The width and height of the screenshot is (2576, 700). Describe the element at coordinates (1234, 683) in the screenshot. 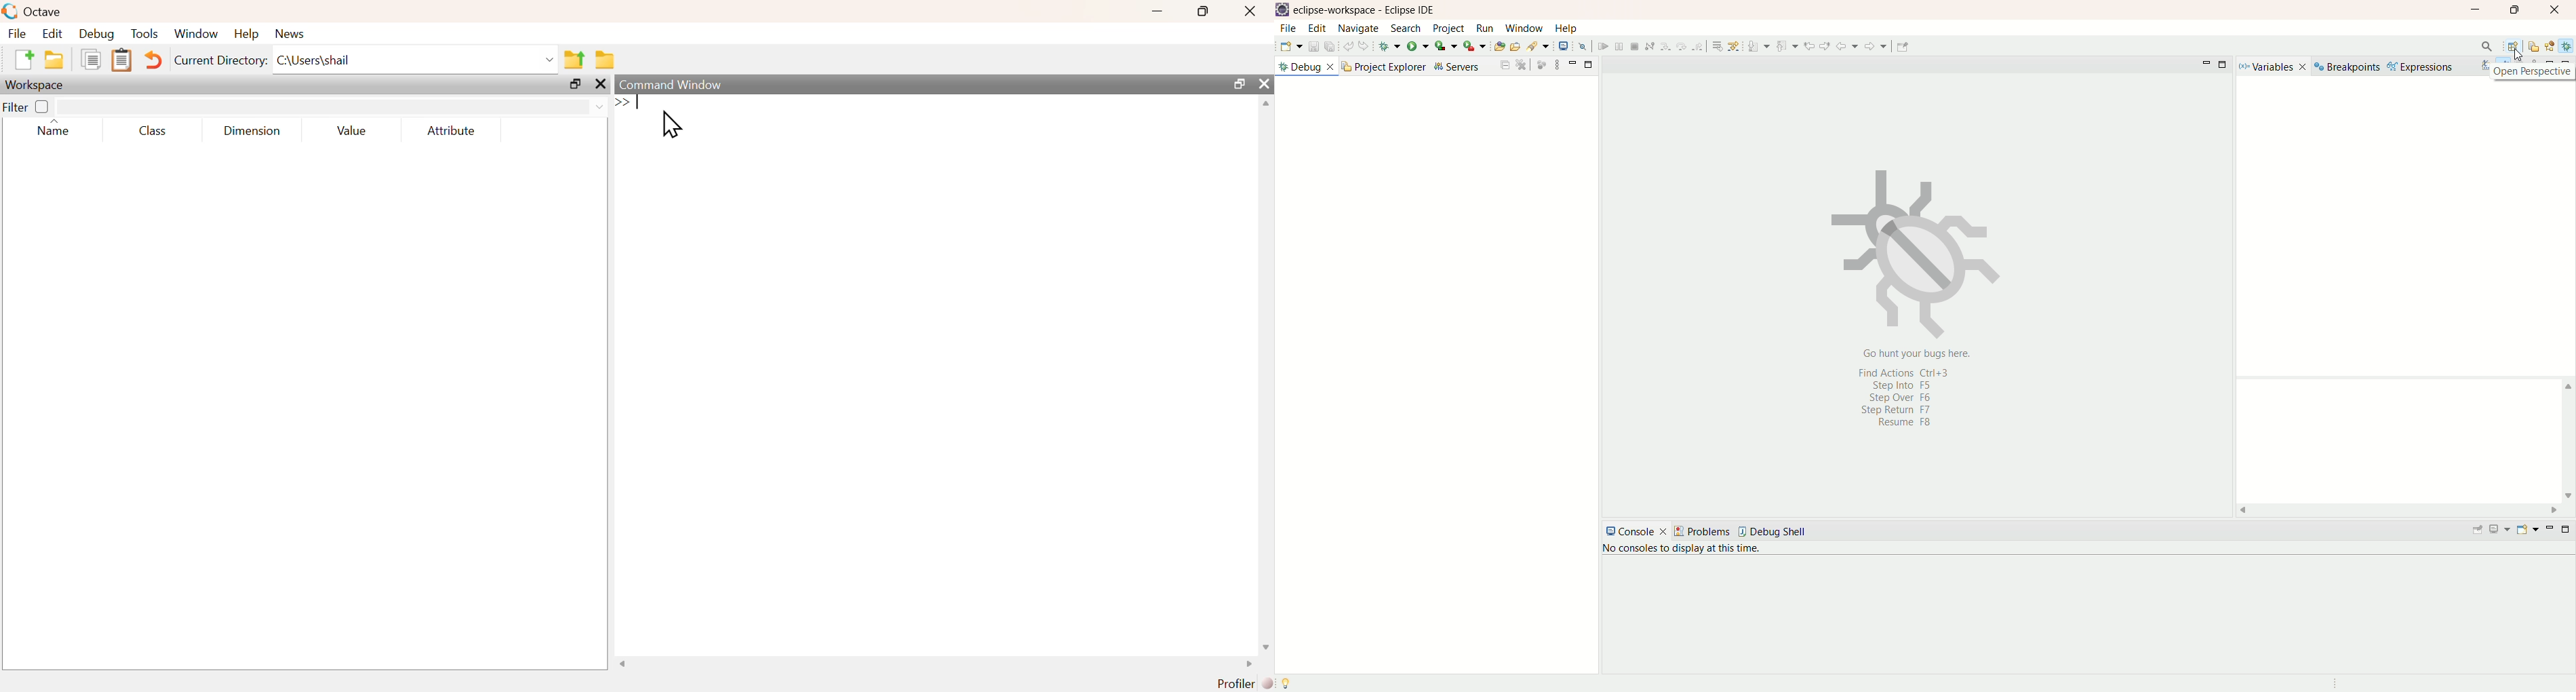

I see `Profiler` at that location.